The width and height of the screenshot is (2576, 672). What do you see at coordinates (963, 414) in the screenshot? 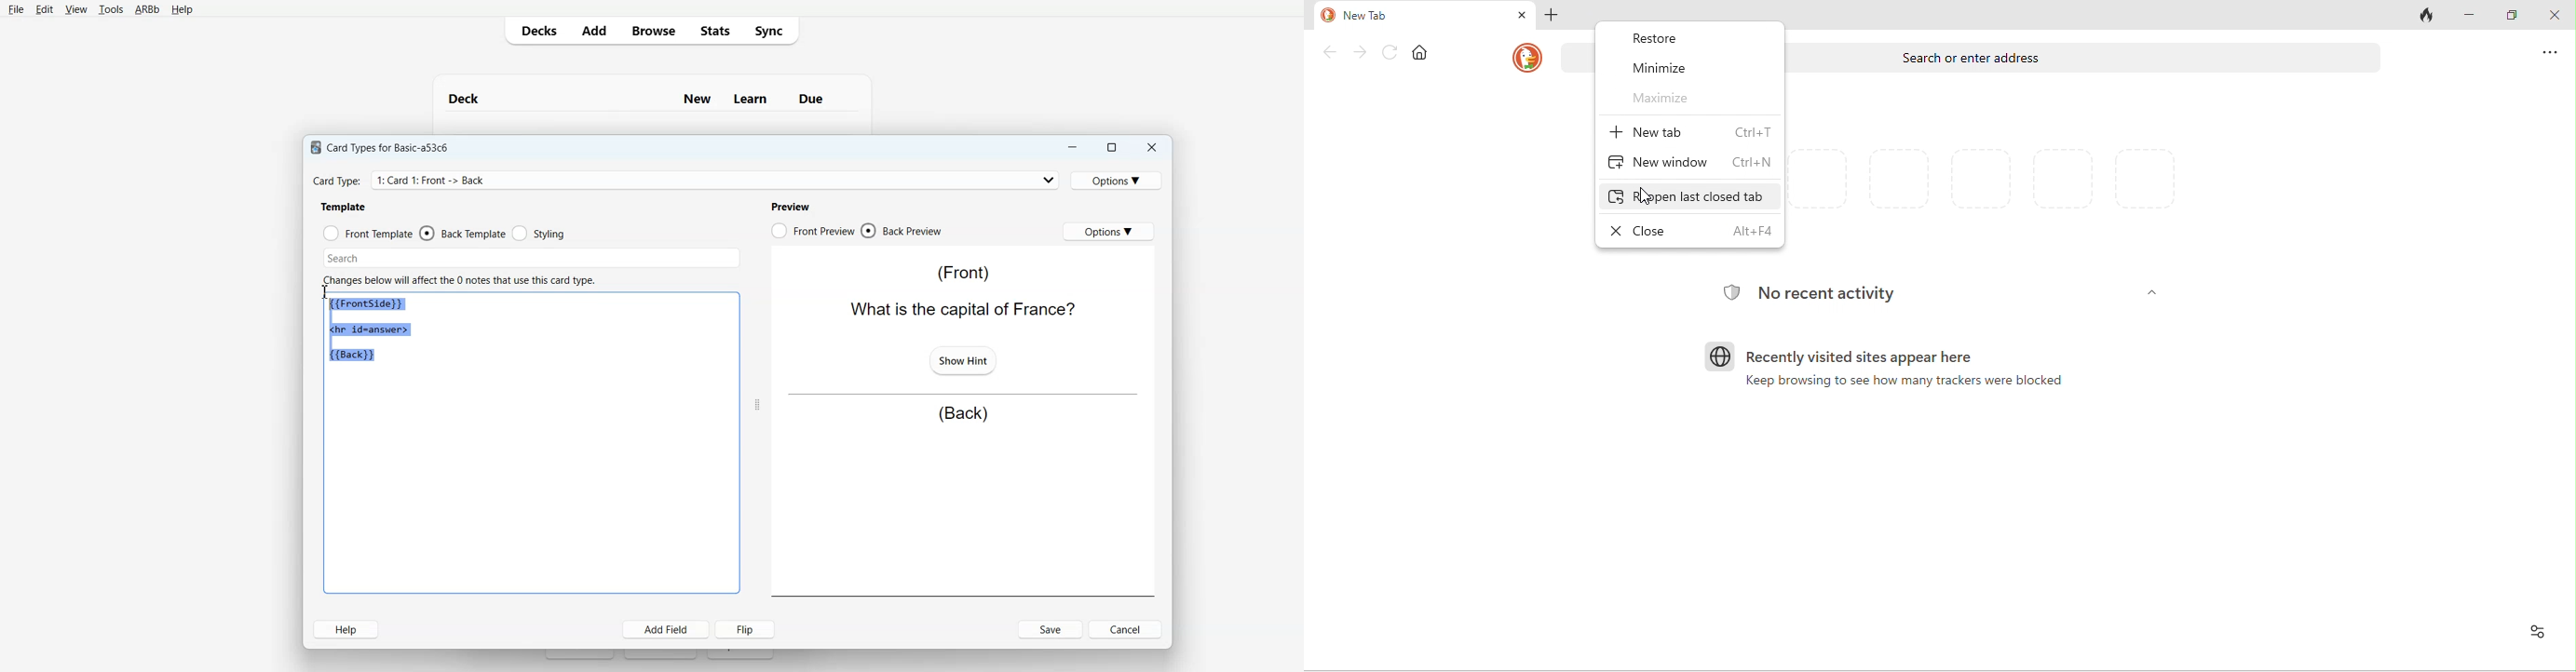
I see `(Back)` at bounding box center [963, 414].